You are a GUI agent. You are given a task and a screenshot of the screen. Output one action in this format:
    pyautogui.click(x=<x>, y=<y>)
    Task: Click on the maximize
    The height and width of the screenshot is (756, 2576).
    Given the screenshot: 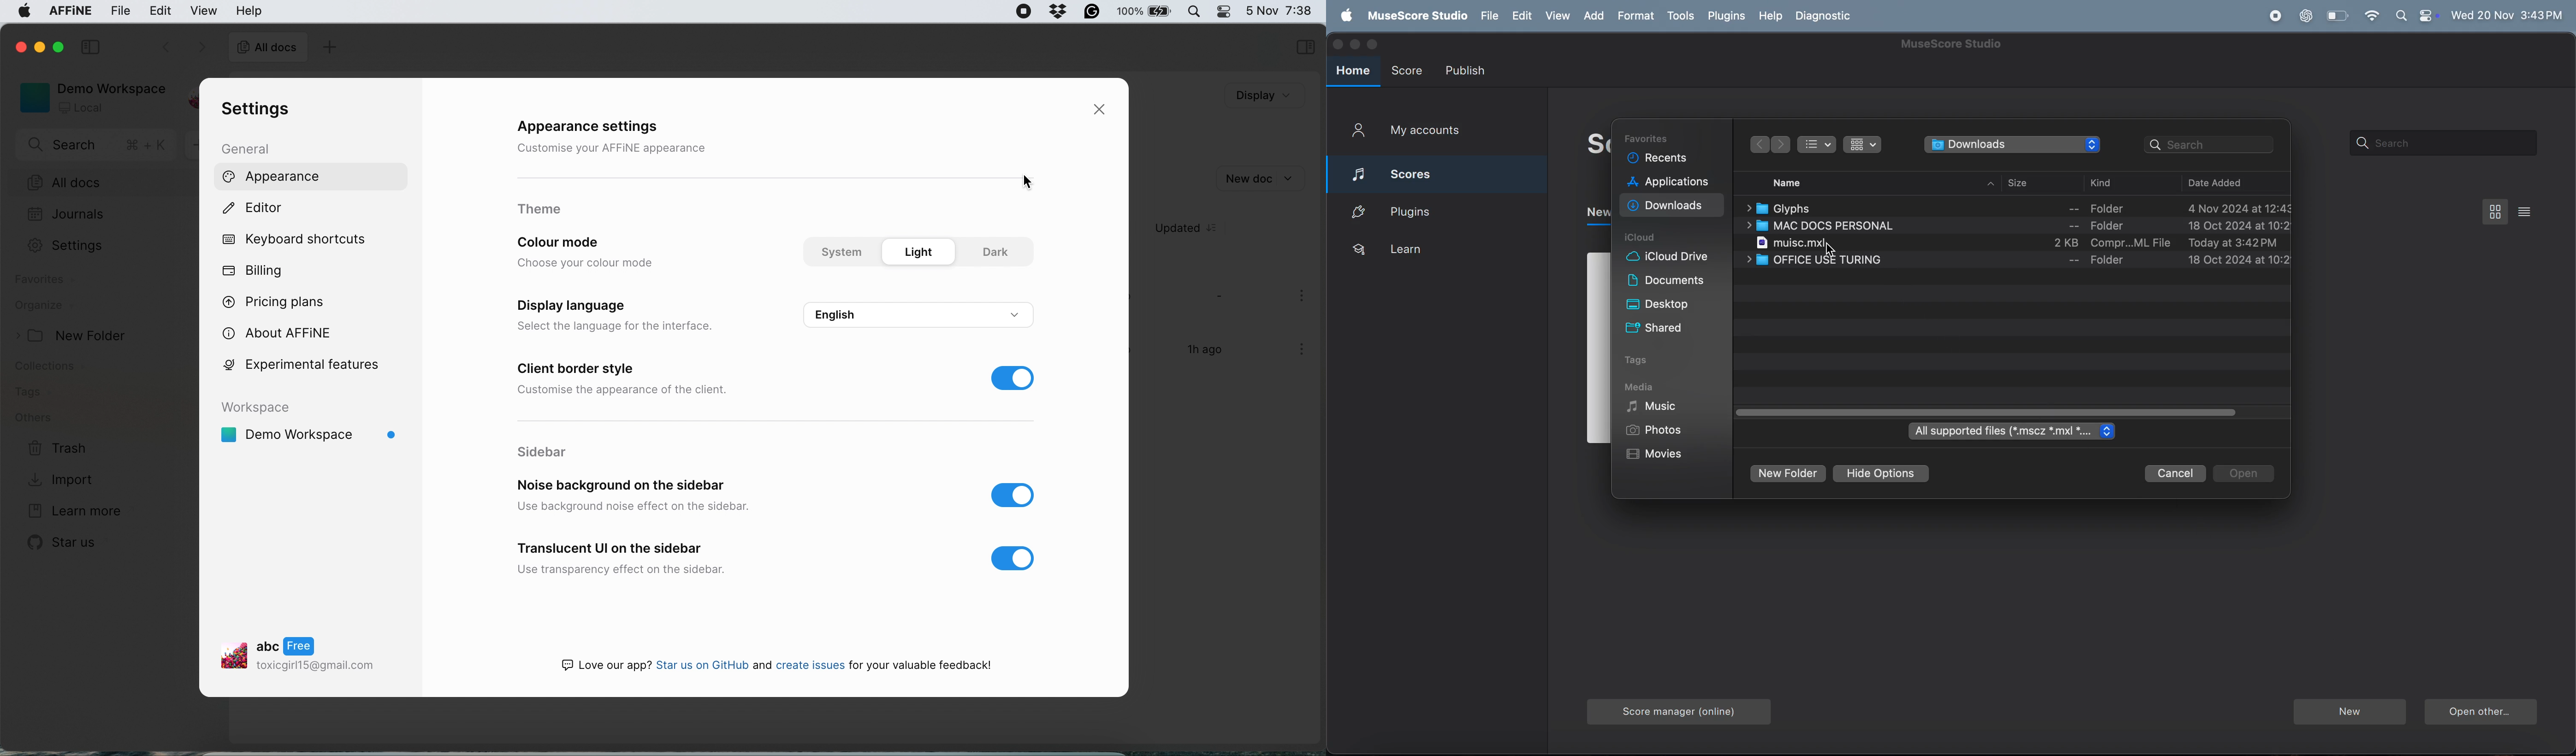 What is the action you would take?
    pyautogui.click(x=1374, y=44)
    